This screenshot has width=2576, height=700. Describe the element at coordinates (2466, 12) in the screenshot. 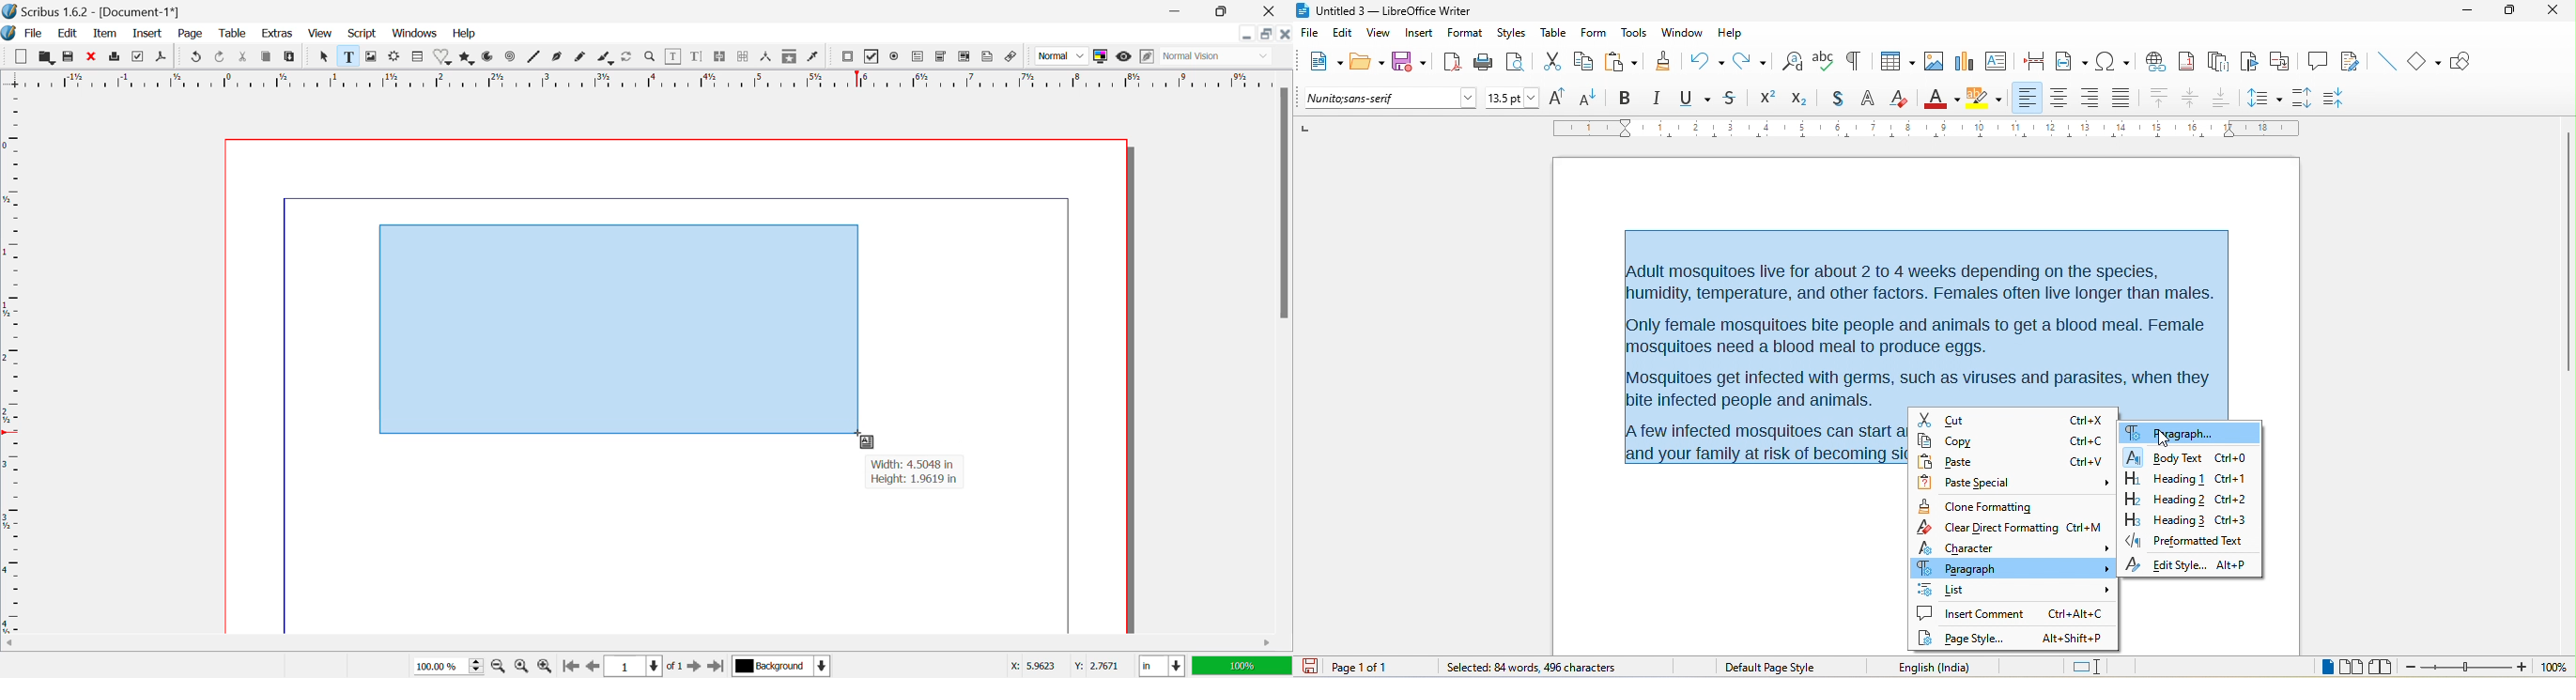

I see `minimize` at that location.